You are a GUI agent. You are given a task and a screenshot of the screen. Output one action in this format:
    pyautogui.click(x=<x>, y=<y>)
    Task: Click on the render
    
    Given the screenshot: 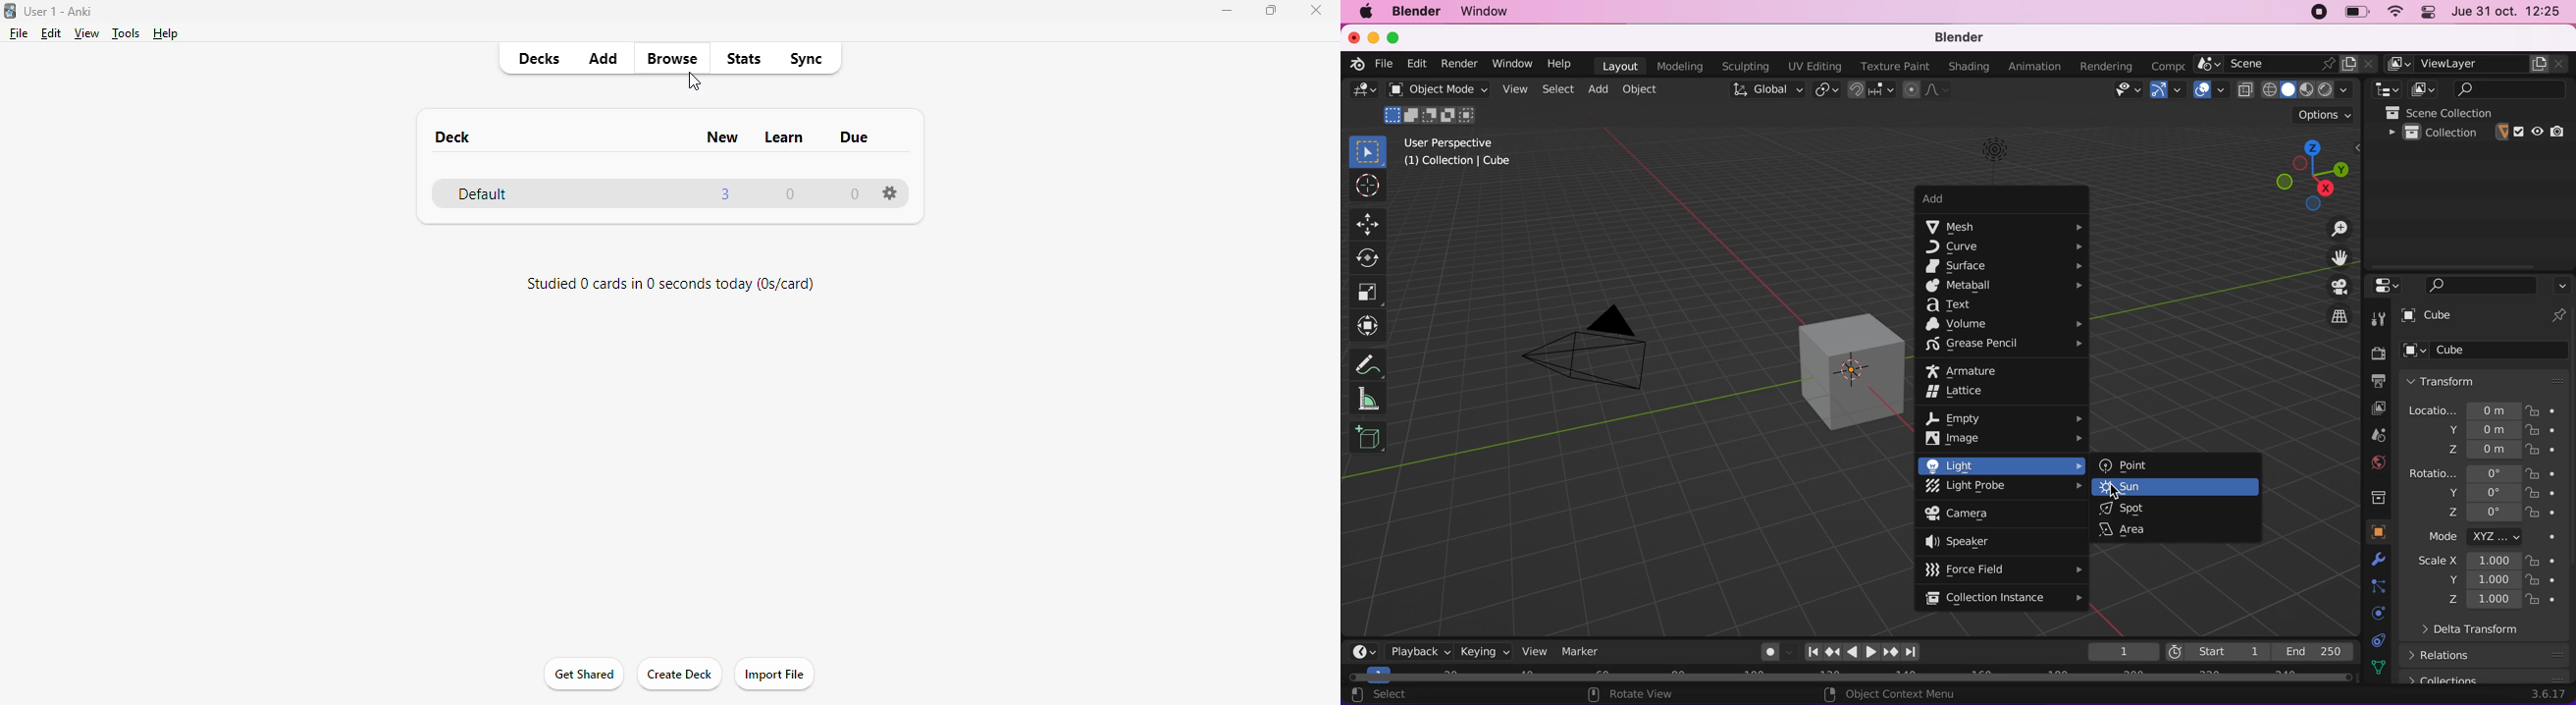 What is the action you would take?
    pyautogui.click(x=2374, y=352)
    